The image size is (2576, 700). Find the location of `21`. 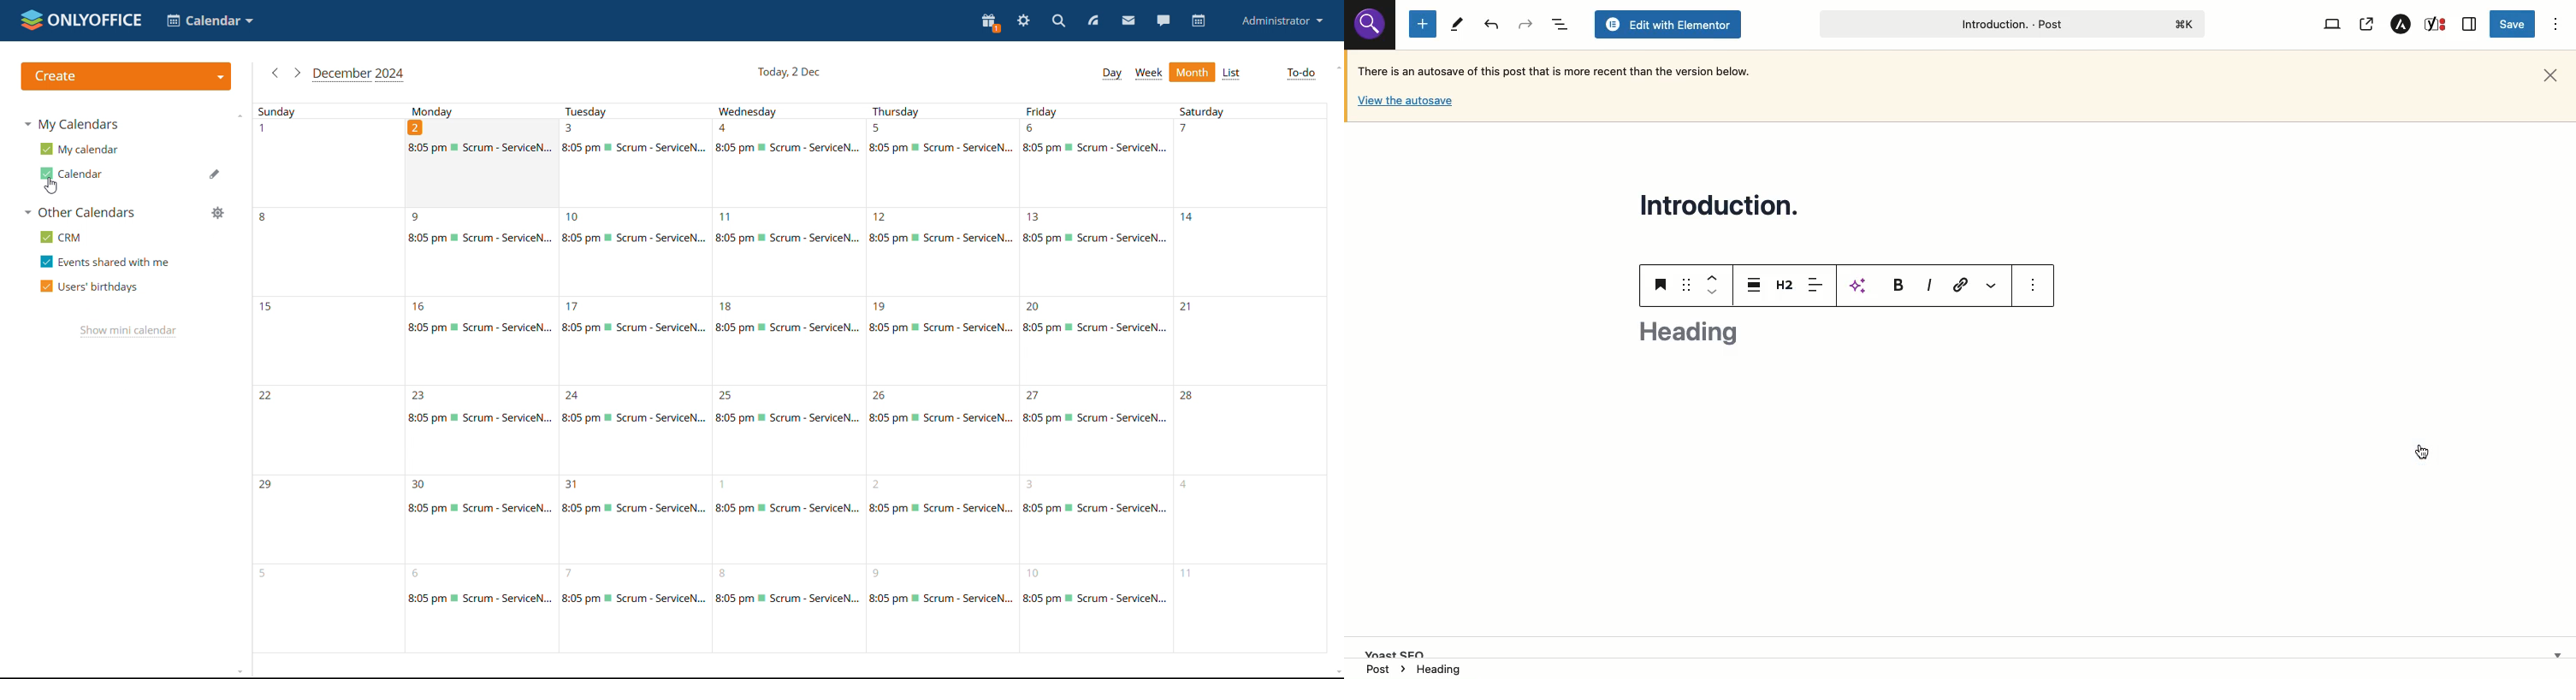

21 is located at coordinates (1254, 340).